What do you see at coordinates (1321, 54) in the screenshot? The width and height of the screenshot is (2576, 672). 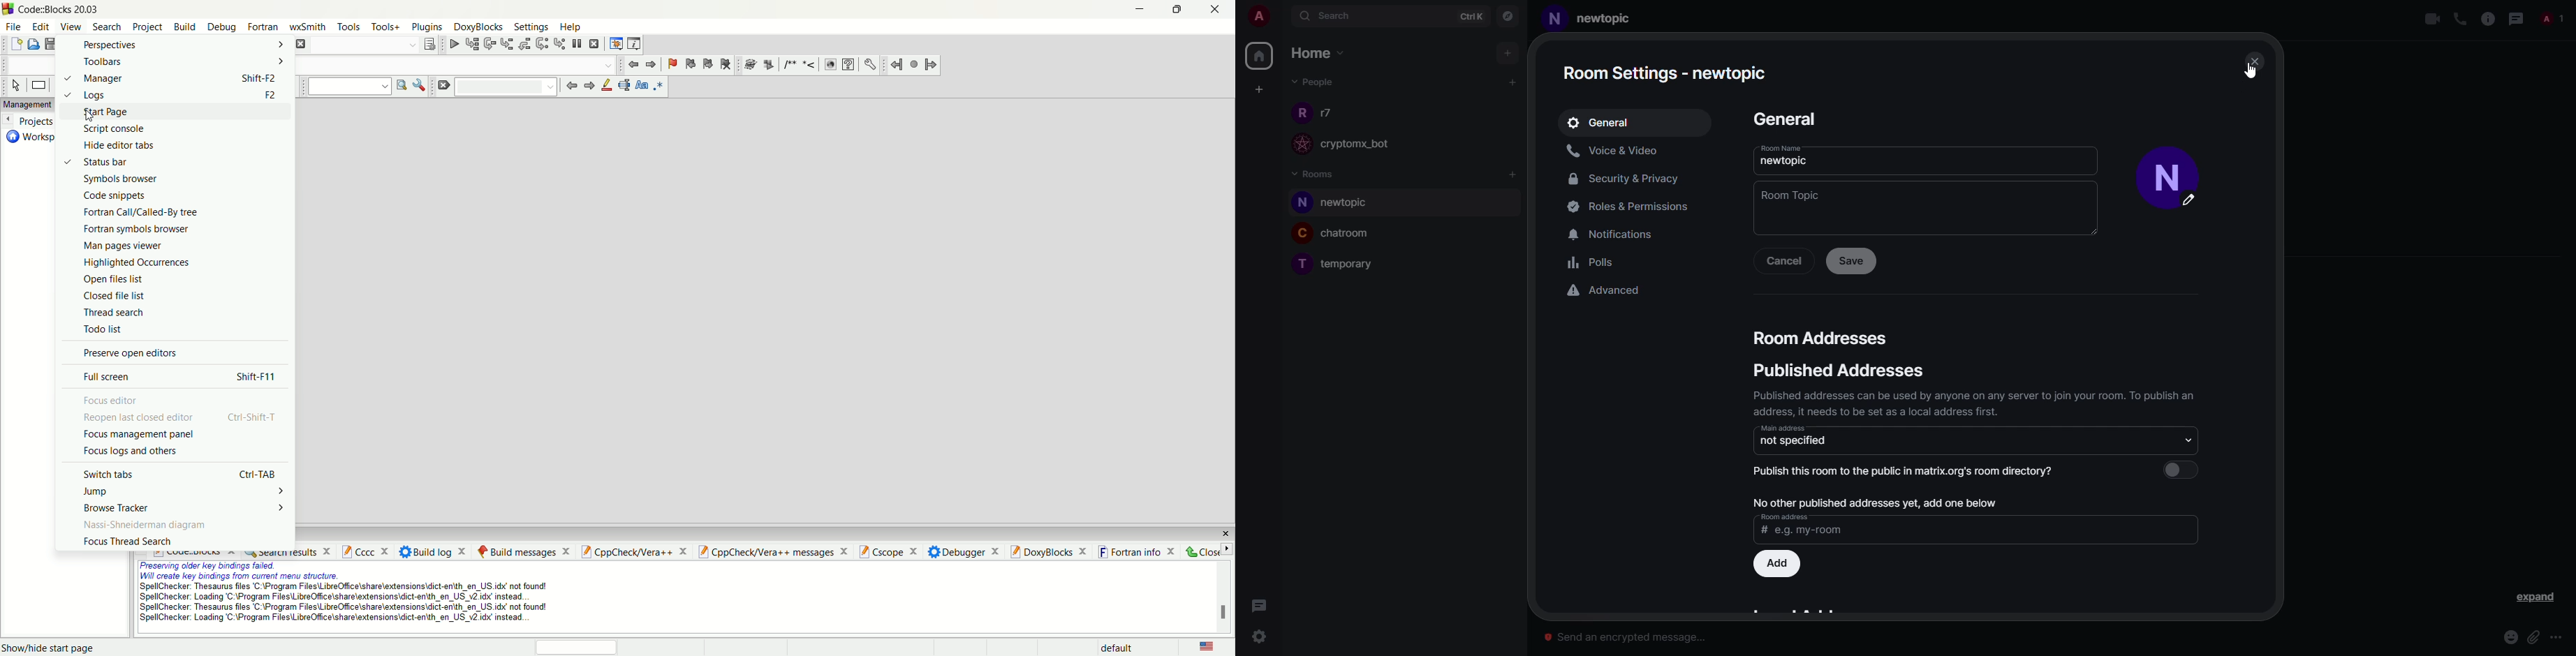 I see `home` at bounding box center [1321, 54].